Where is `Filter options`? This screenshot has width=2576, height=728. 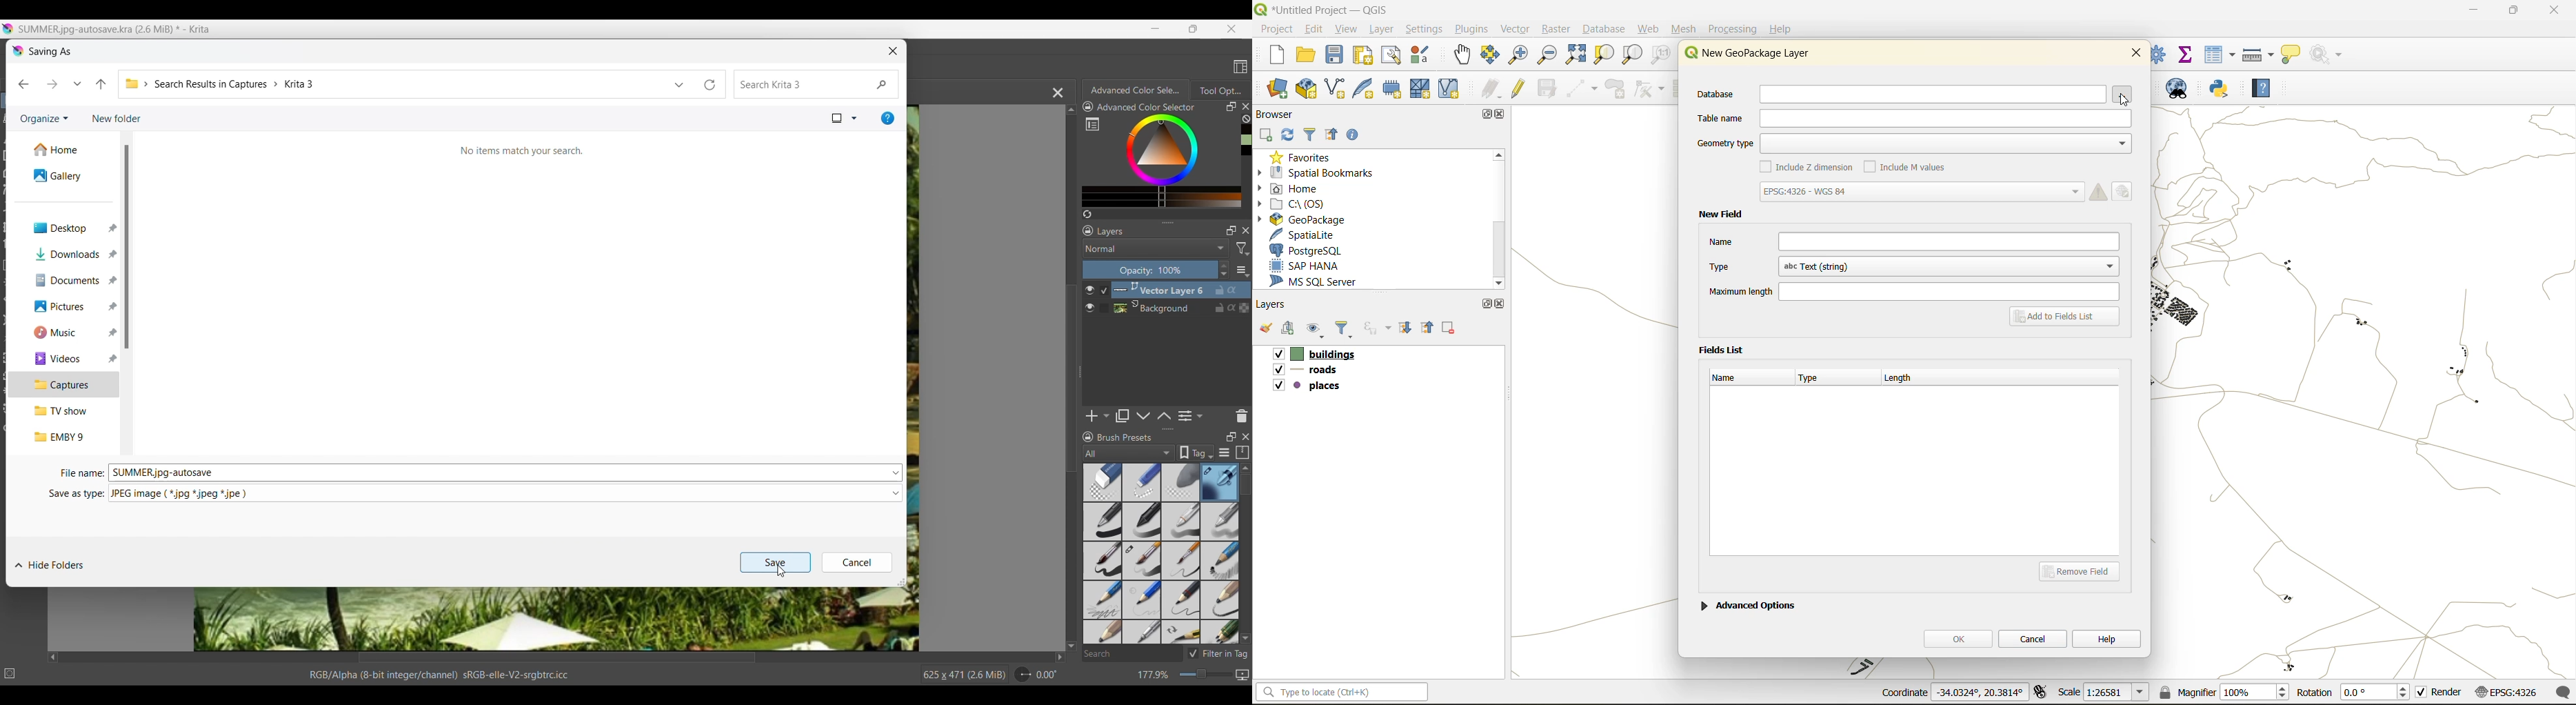
Filter options is located at coordinates (1242, 249).